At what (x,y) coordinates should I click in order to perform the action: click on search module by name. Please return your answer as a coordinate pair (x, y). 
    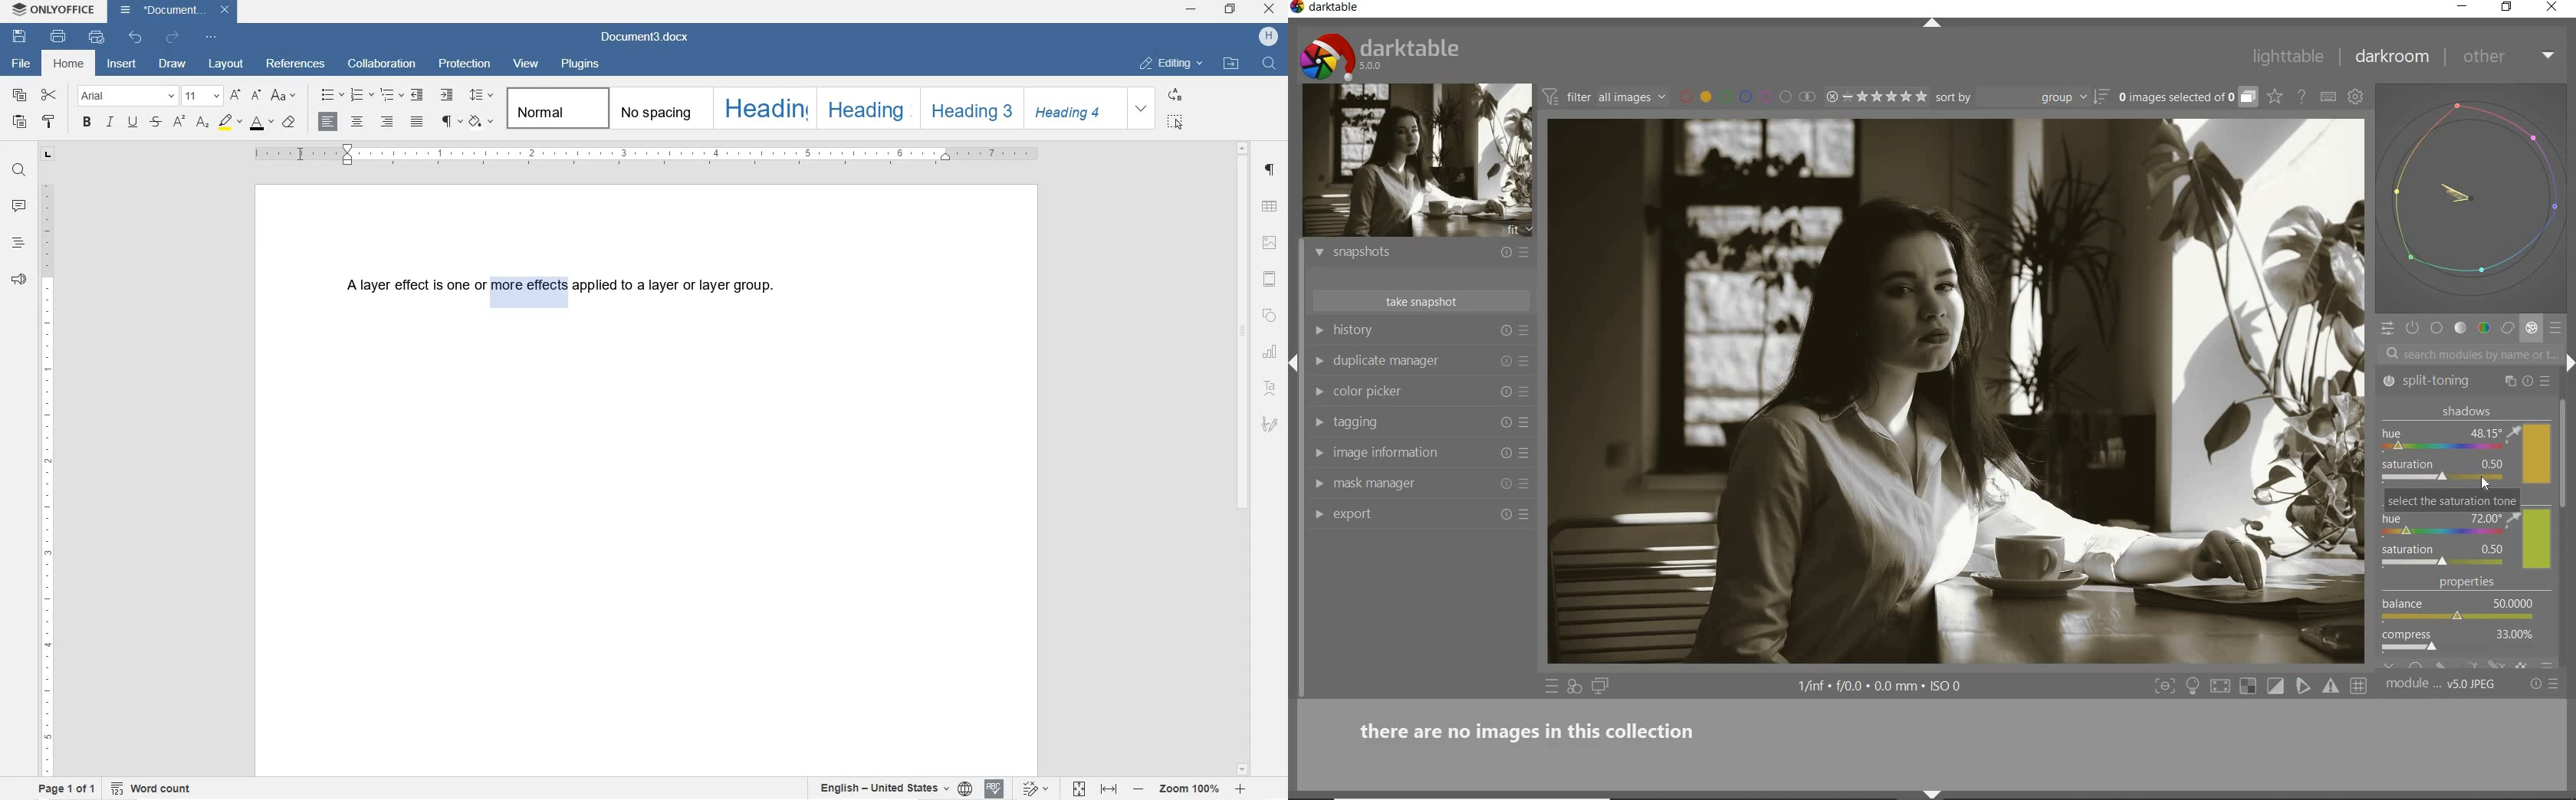
    Looking at the image, I should click on (2468, 353).